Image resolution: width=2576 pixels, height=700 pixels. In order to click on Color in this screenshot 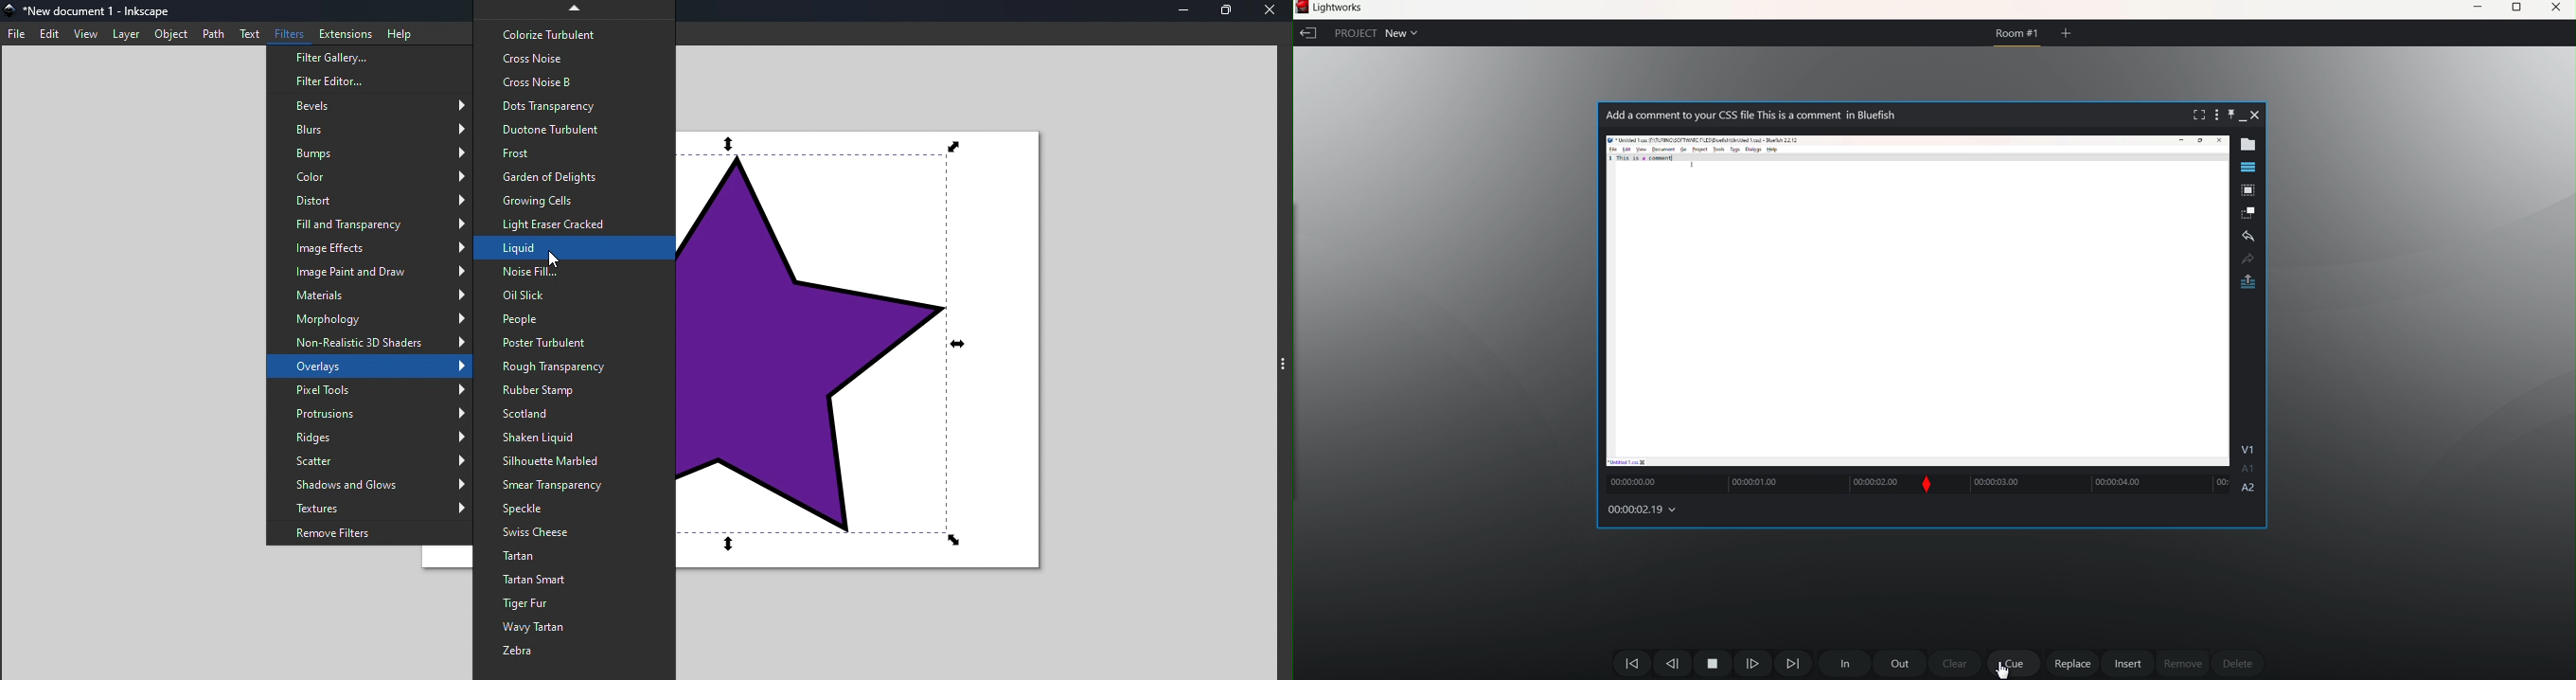, I will do `click(365, 178)`.